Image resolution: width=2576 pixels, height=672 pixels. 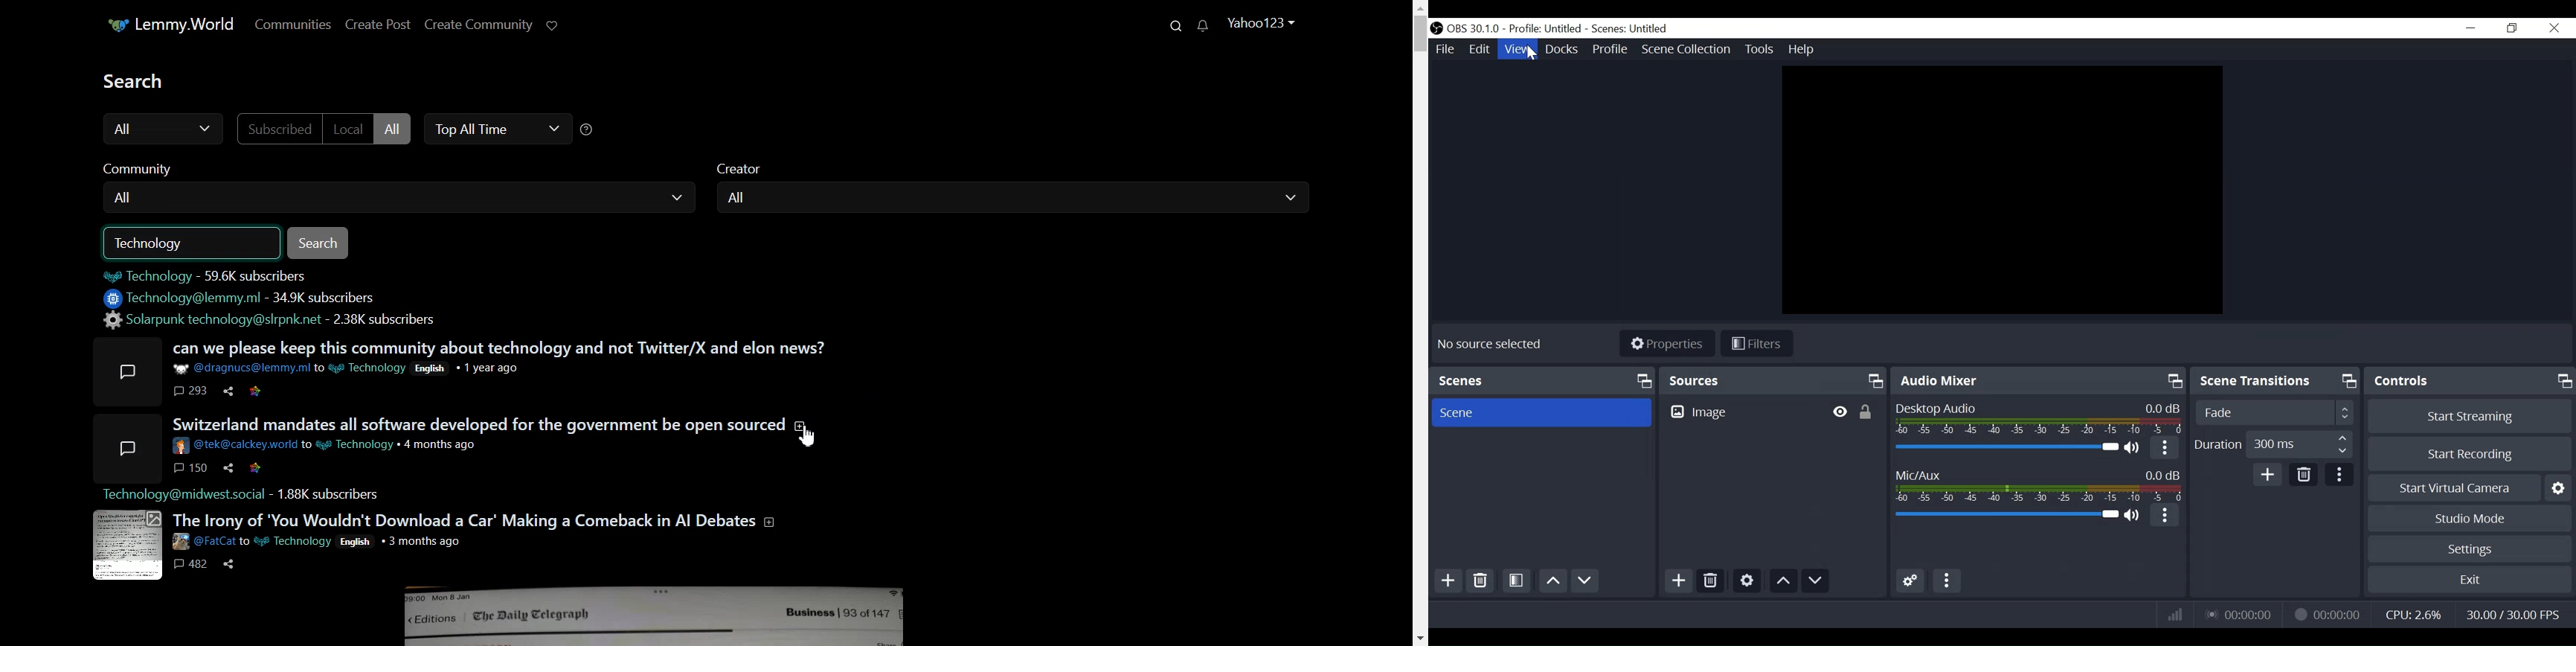 I want to click on Start Recording, so click(x=2468, y=454).